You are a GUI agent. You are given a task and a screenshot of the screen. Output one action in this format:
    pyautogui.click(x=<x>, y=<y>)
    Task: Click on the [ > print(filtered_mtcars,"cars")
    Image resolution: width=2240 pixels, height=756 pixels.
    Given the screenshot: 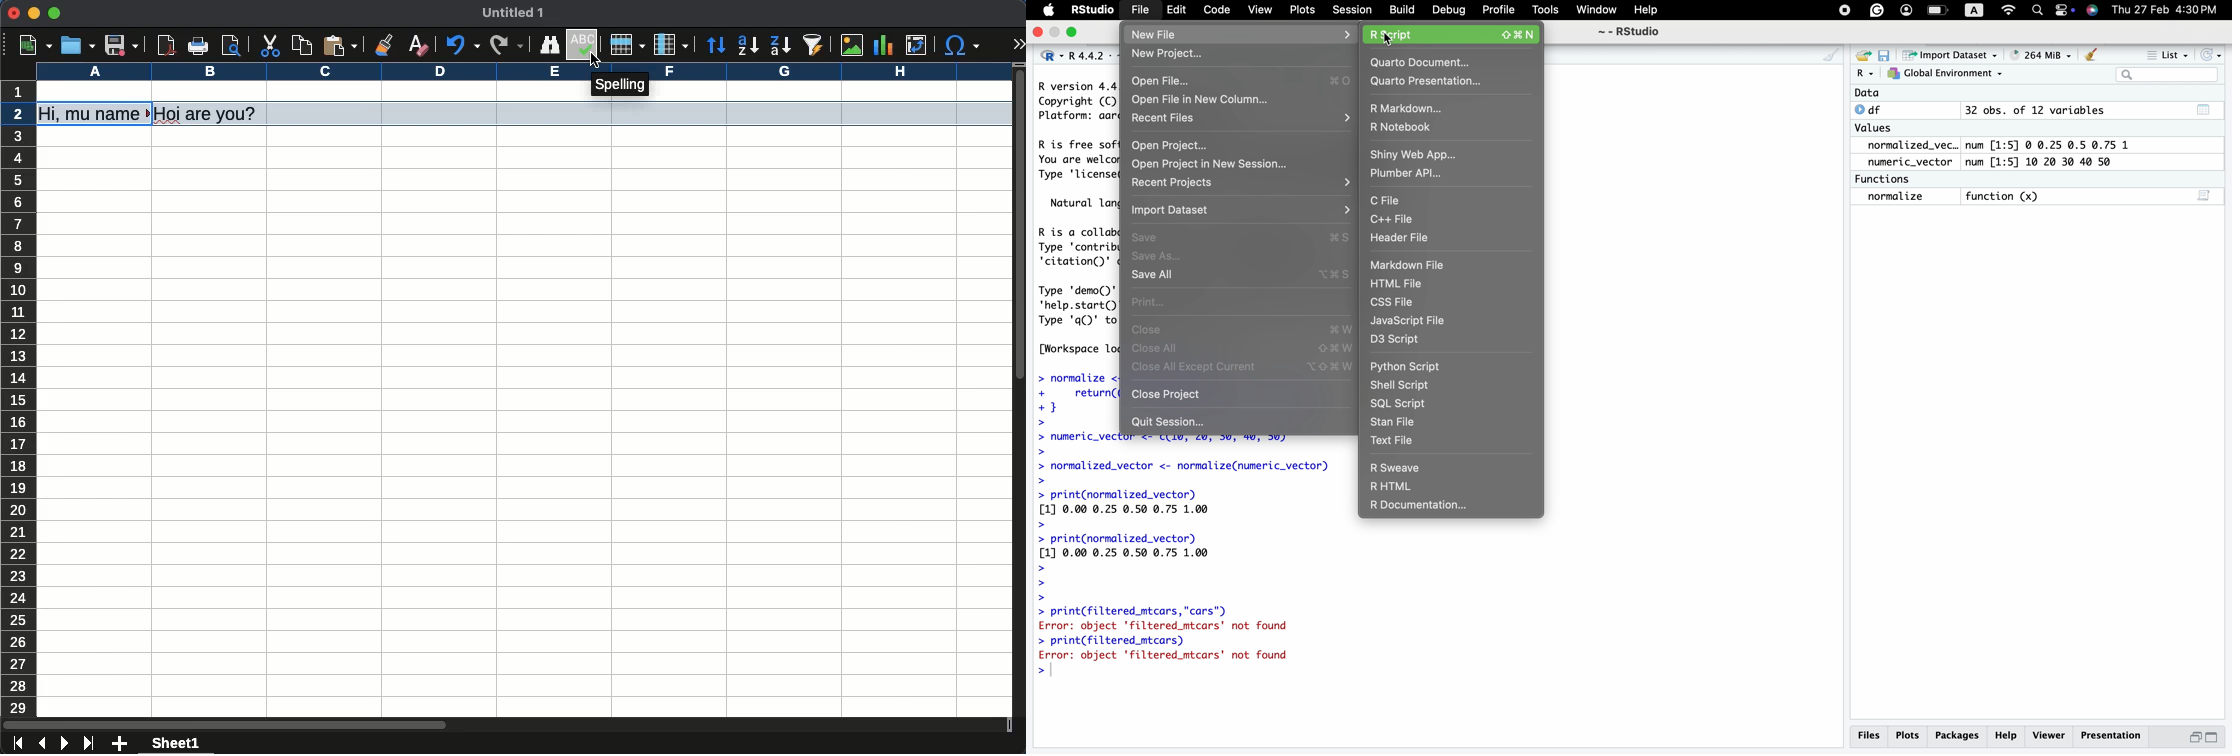 What is the action you would take?
    pyautogui.click(x=1133, y=611)
    